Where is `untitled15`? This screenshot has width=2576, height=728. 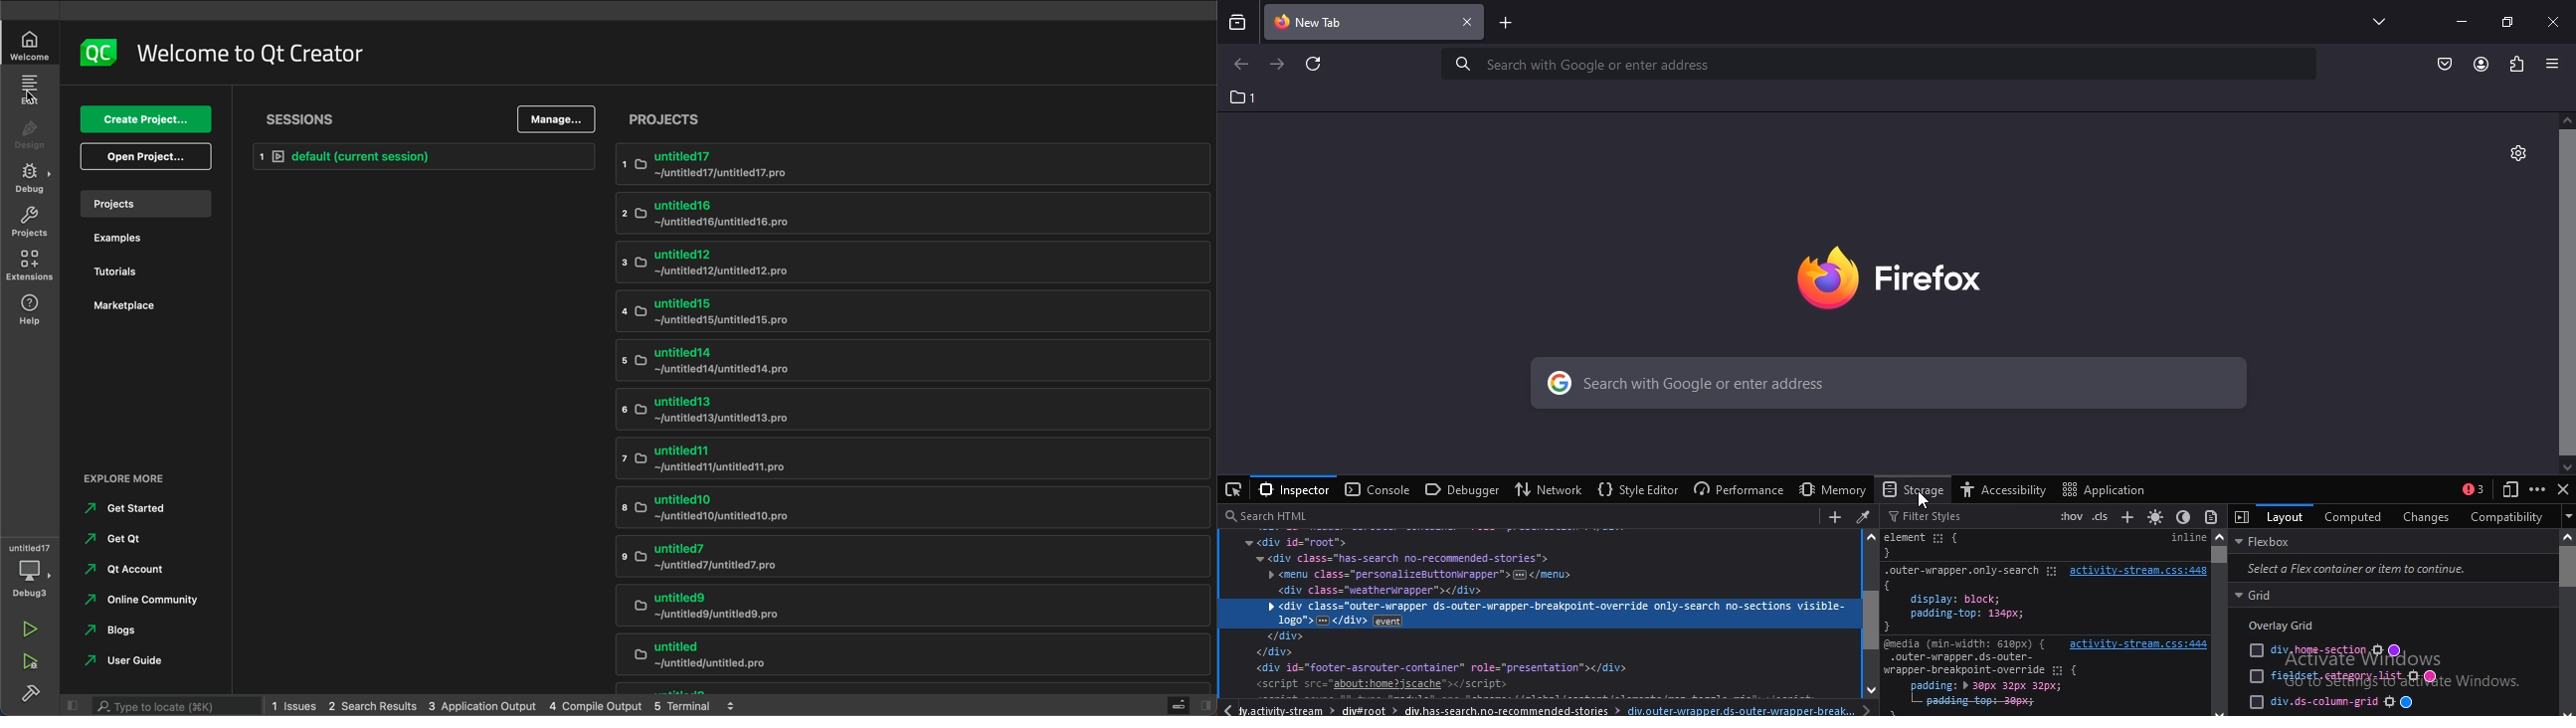
untitled15 is located at coordinates (895, 309).